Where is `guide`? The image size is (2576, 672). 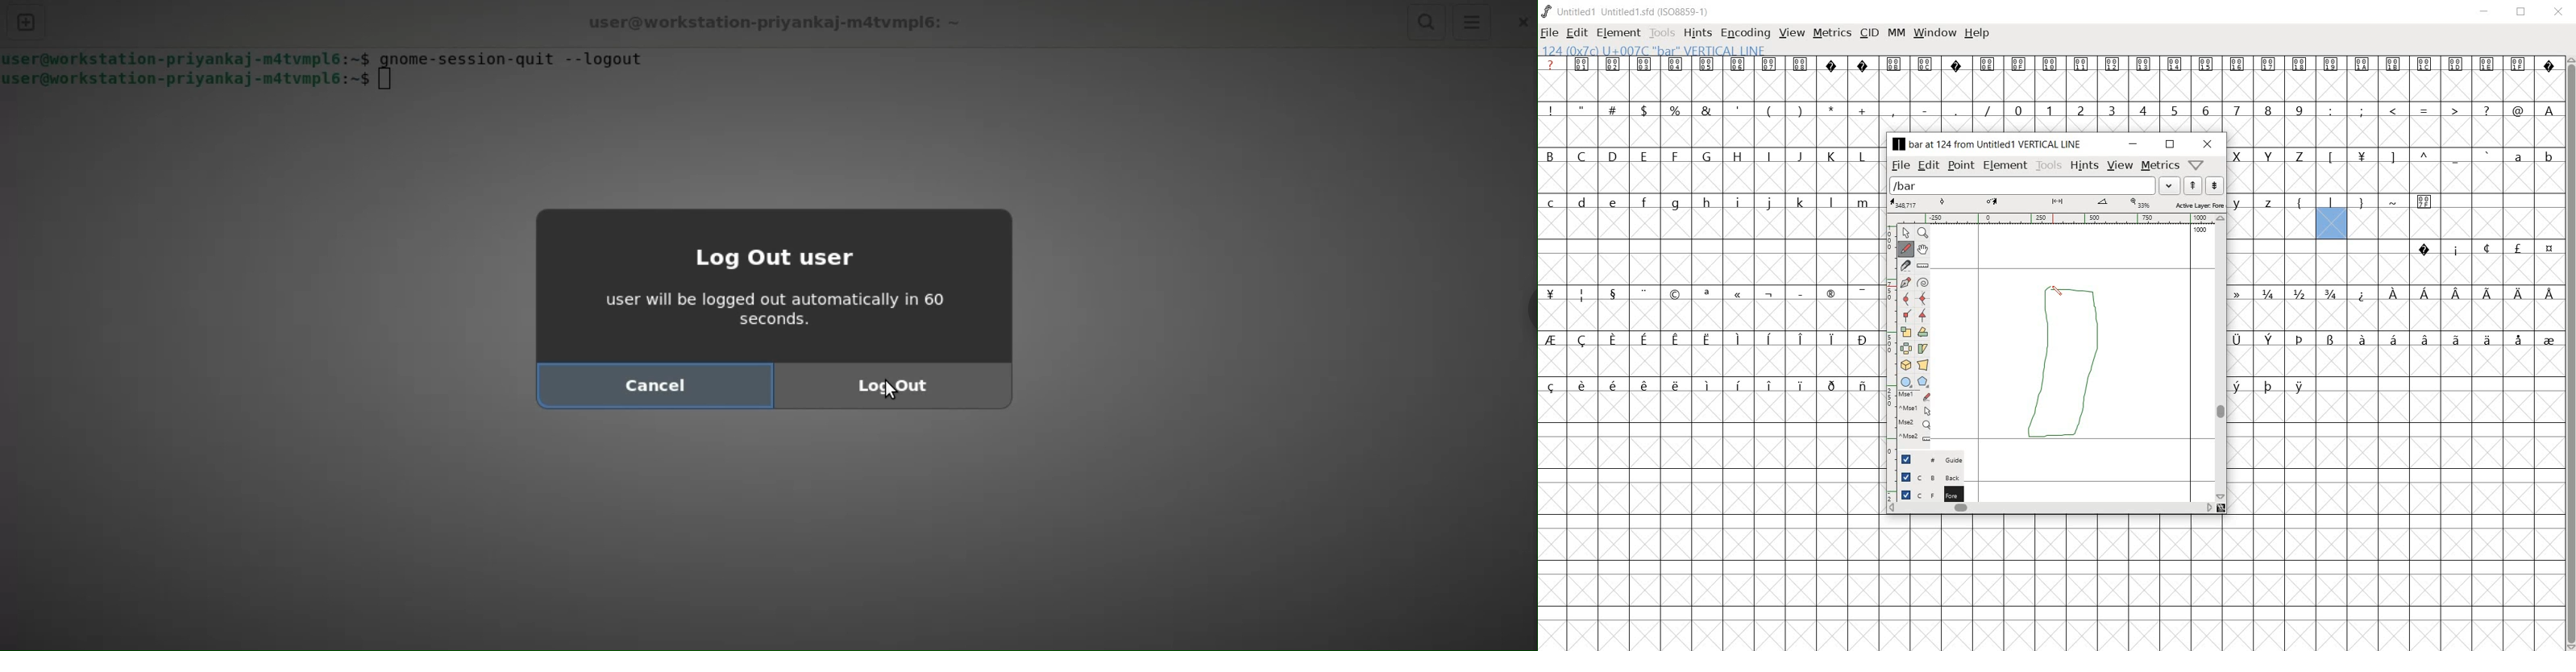 guide is located at coordinates (1925, 460).